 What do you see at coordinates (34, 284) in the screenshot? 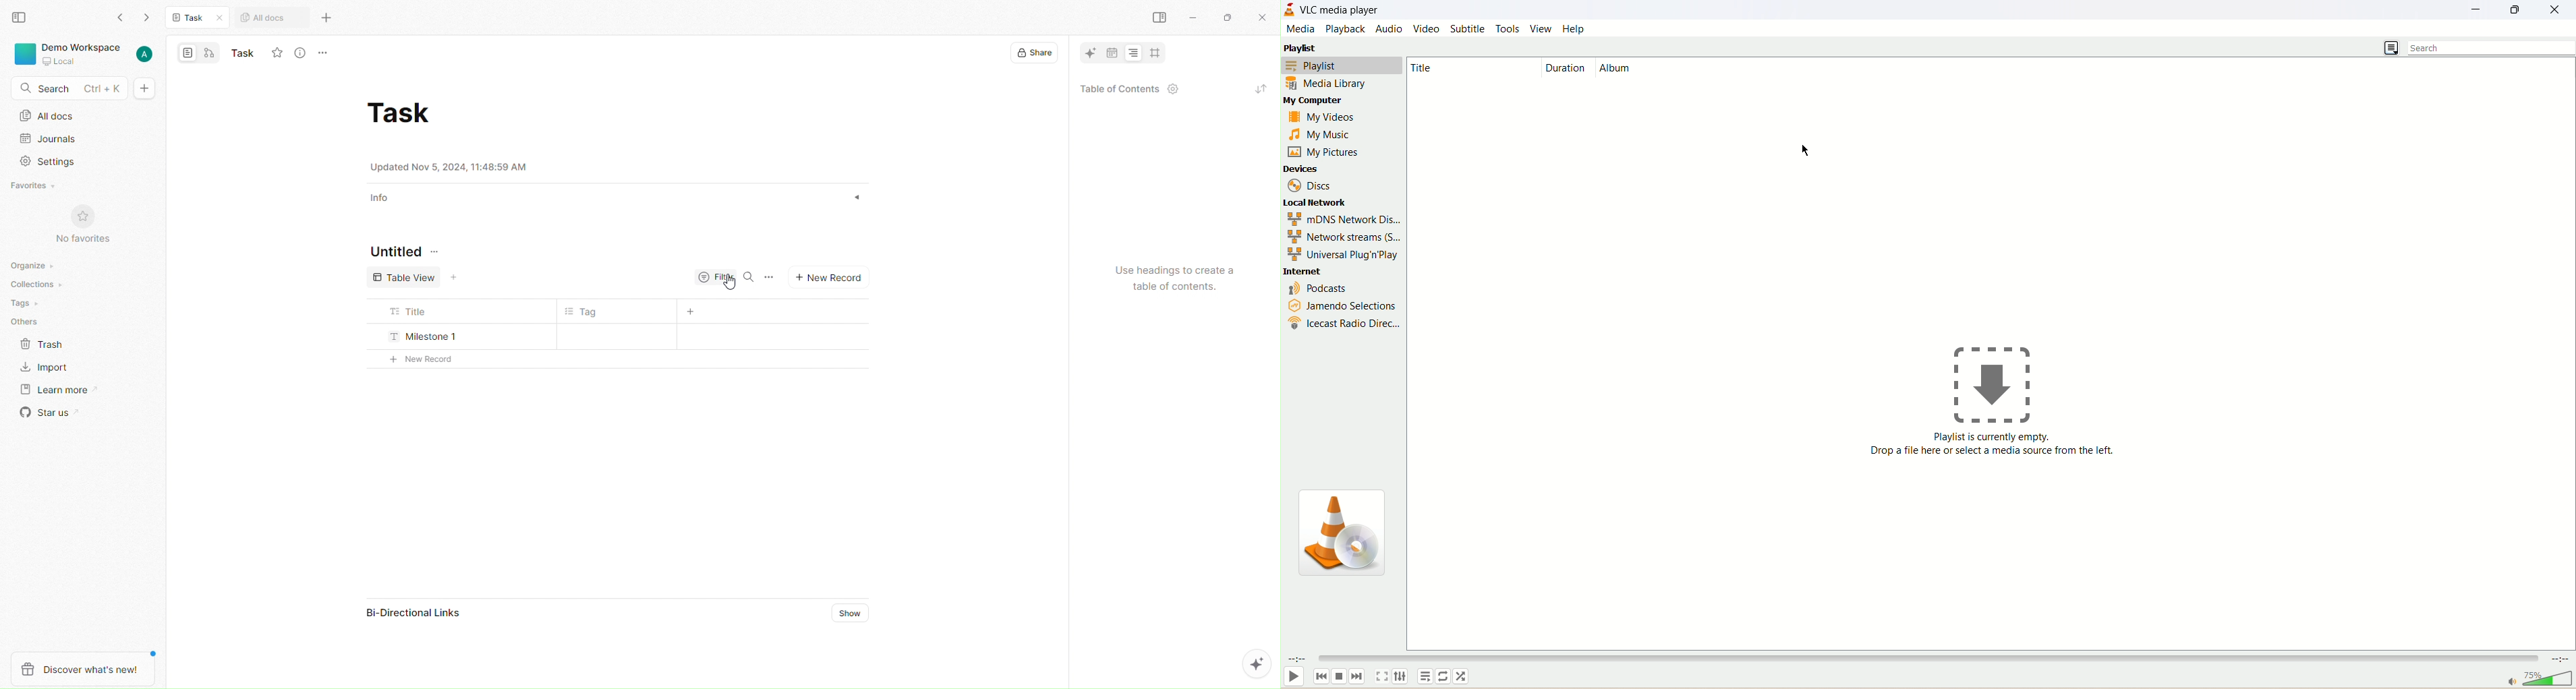
I see `Collections` at bounding box center [34, 284].